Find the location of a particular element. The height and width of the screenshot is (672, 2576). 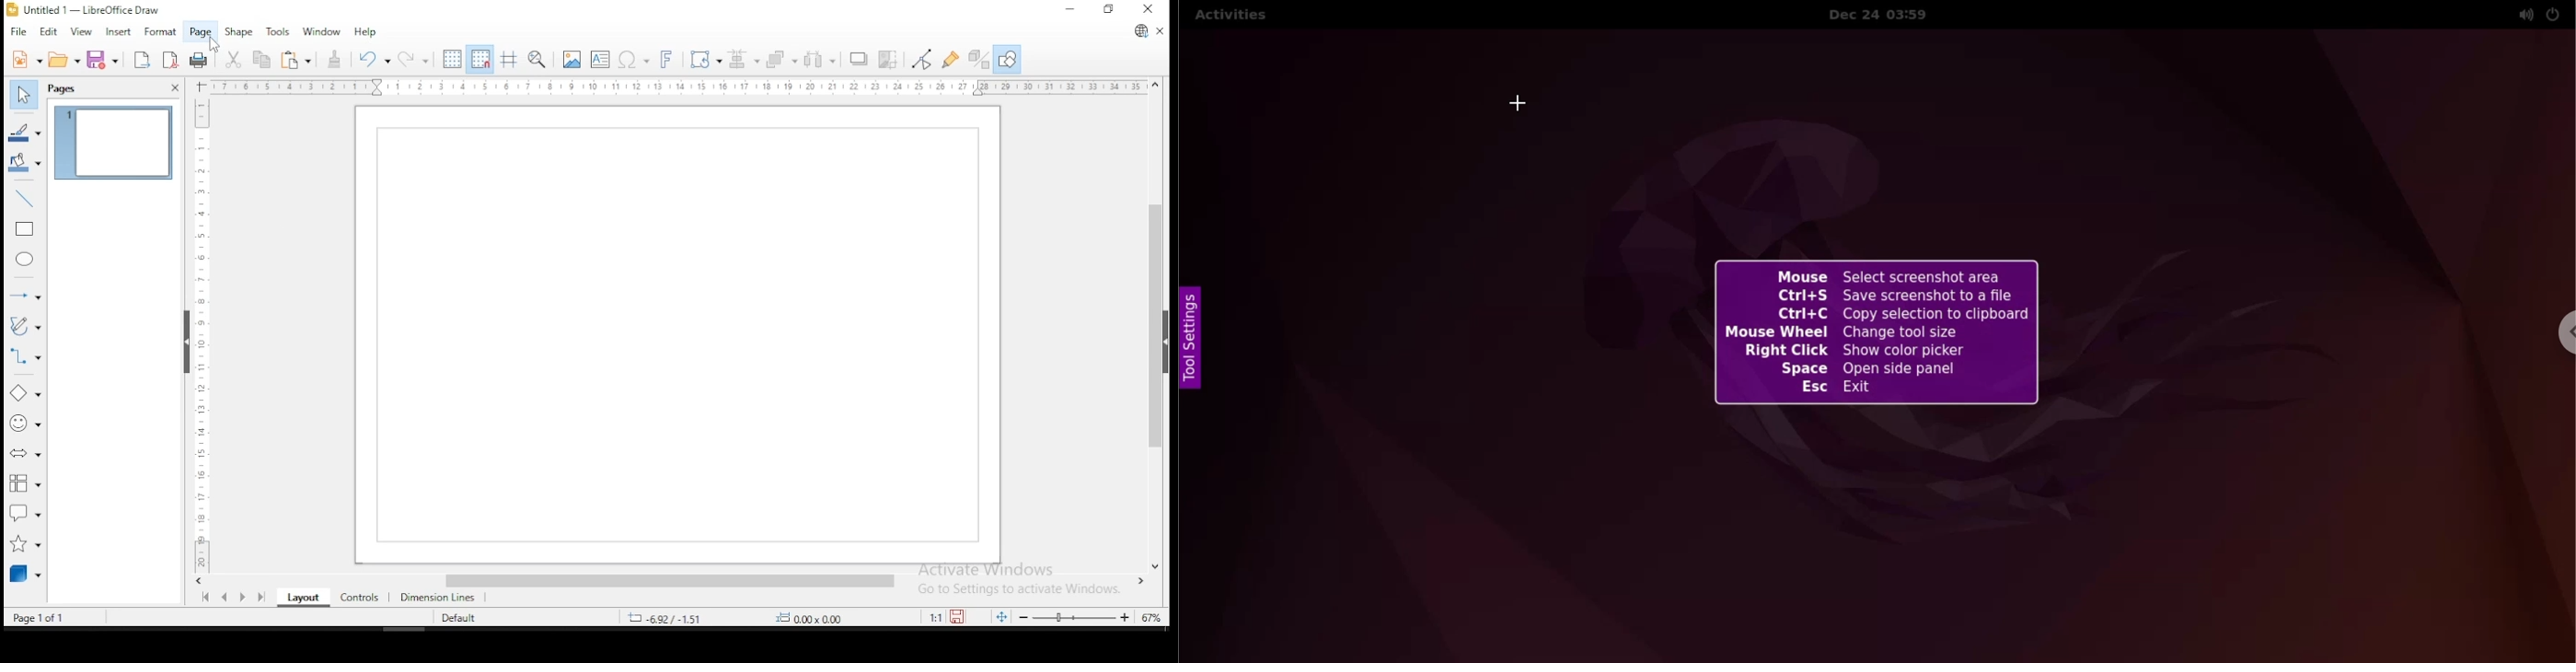

clone formatting is located at coordinates (334, 60).